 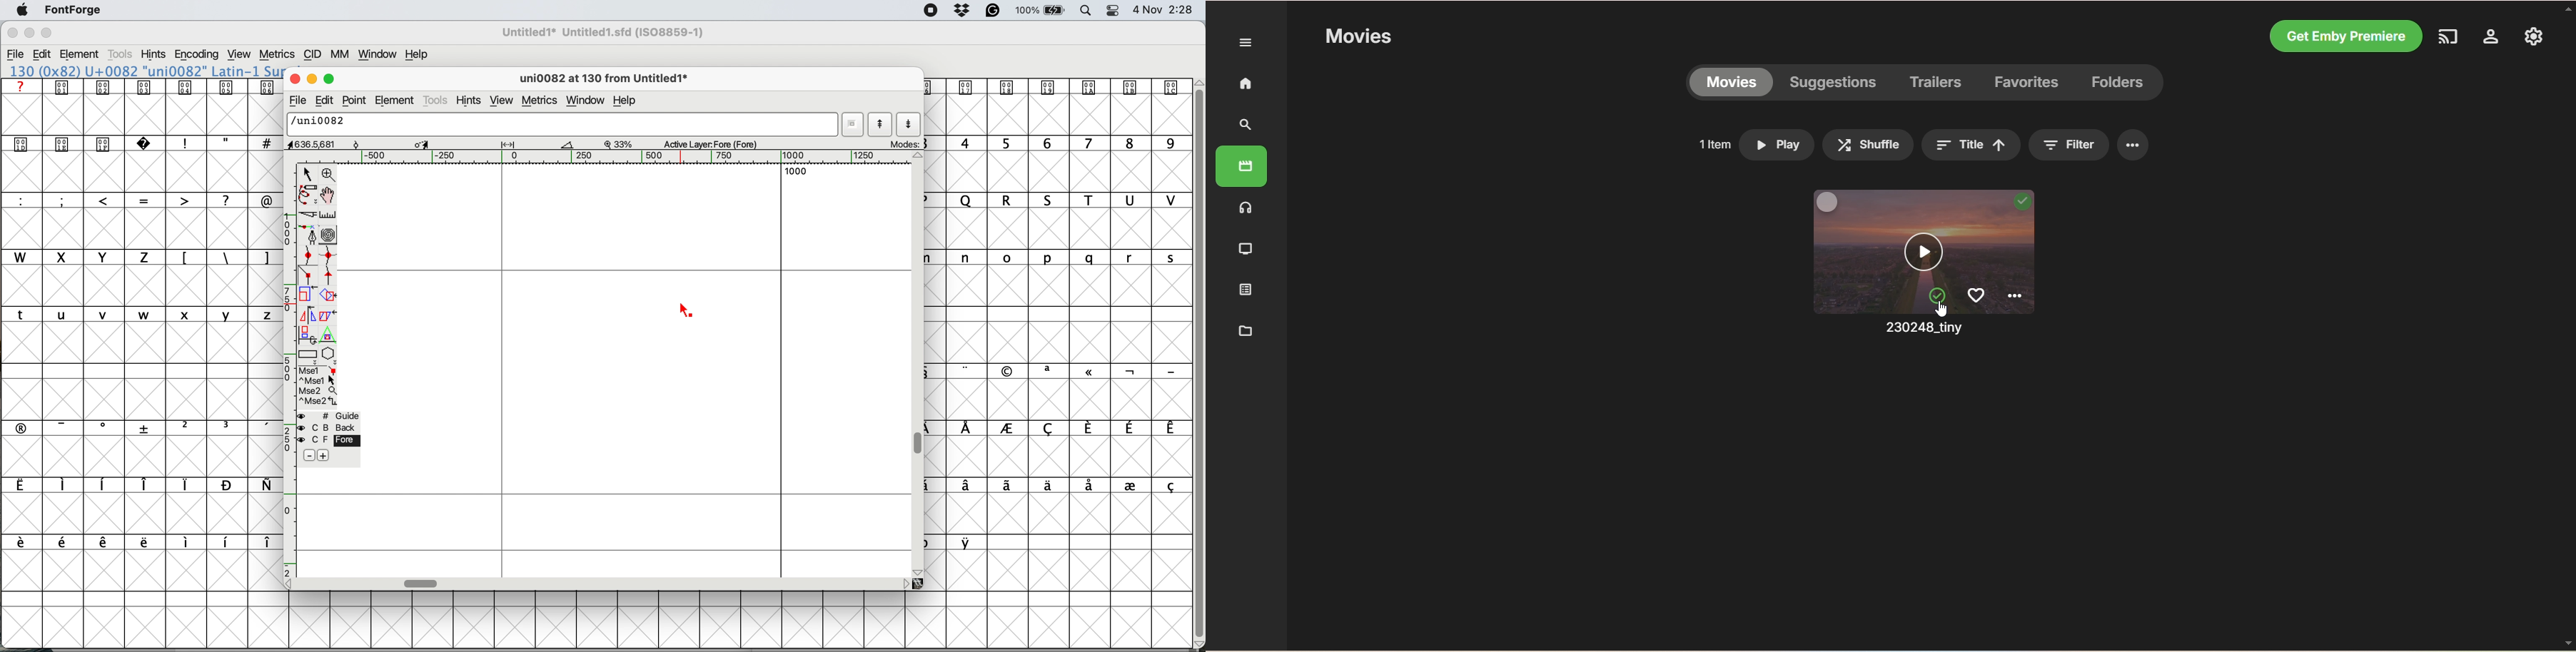 I want to click on mark unplayed, so click(x=1935, y=295).